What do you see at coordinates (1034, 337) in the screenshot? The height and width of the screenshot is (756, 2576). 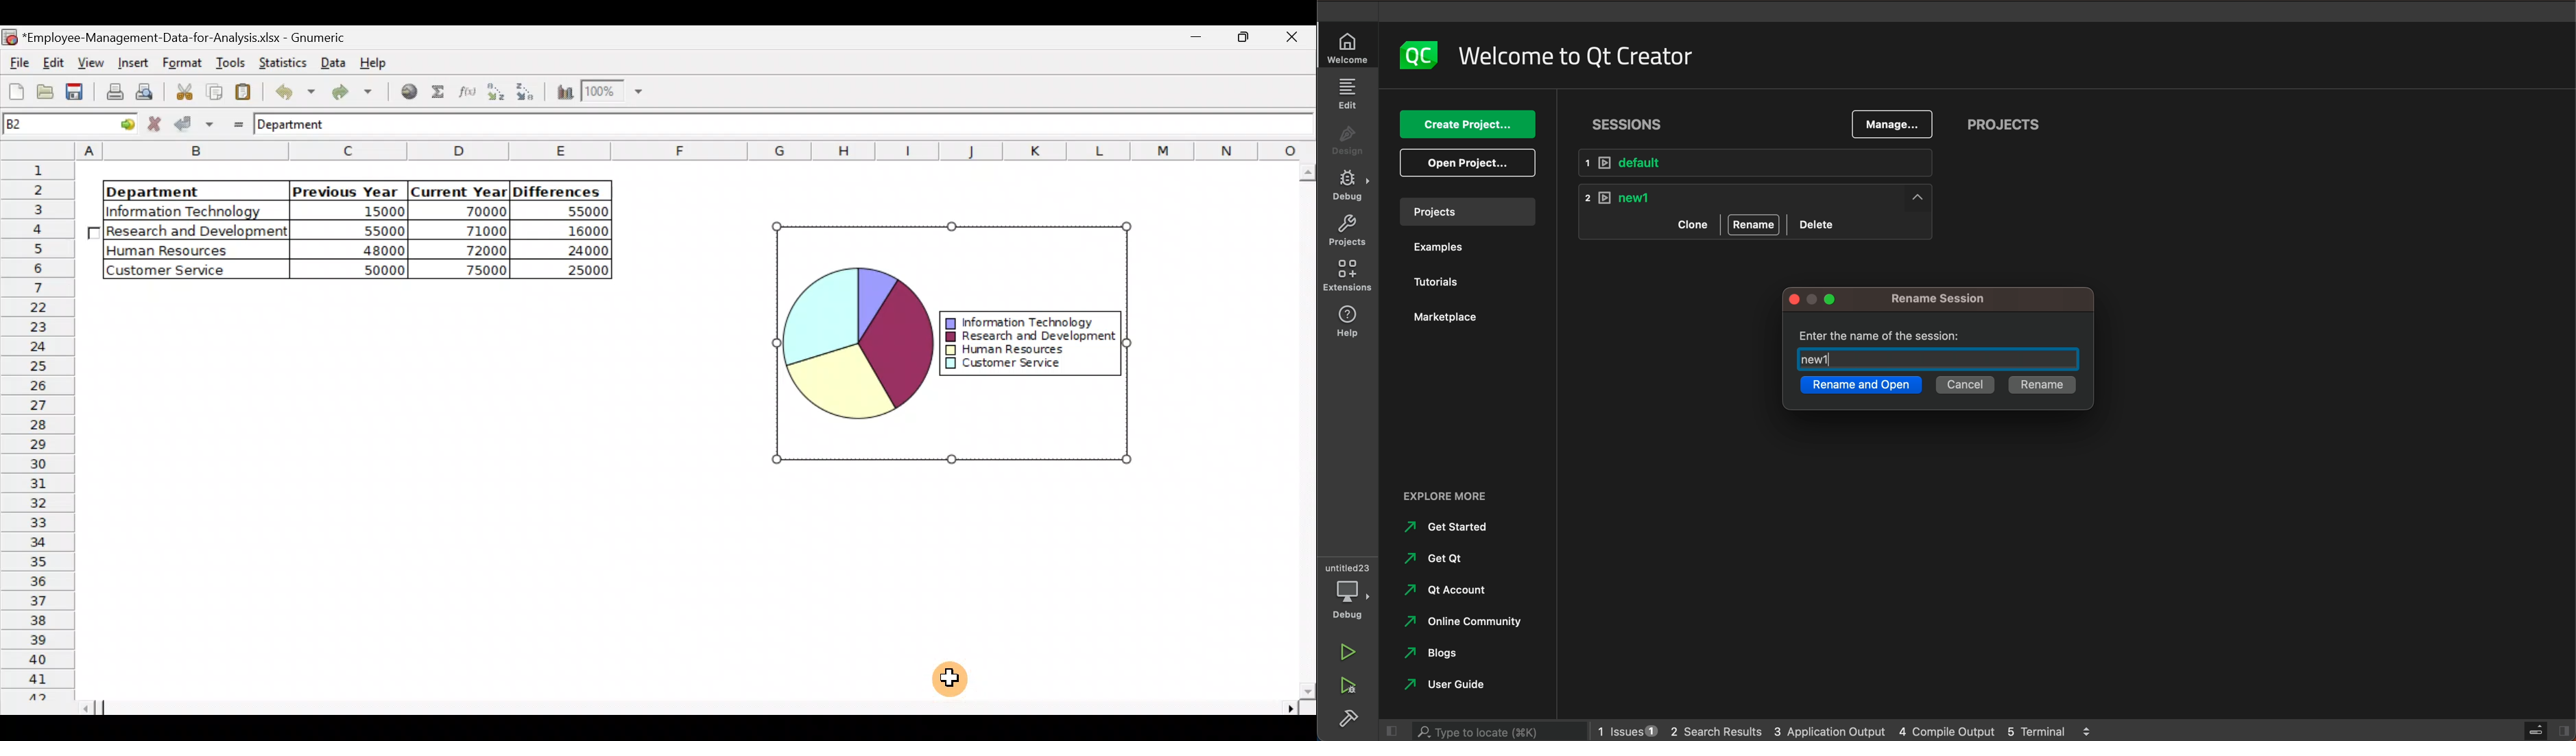 I see ` Research and Development` at bounding box center [1034, 337].